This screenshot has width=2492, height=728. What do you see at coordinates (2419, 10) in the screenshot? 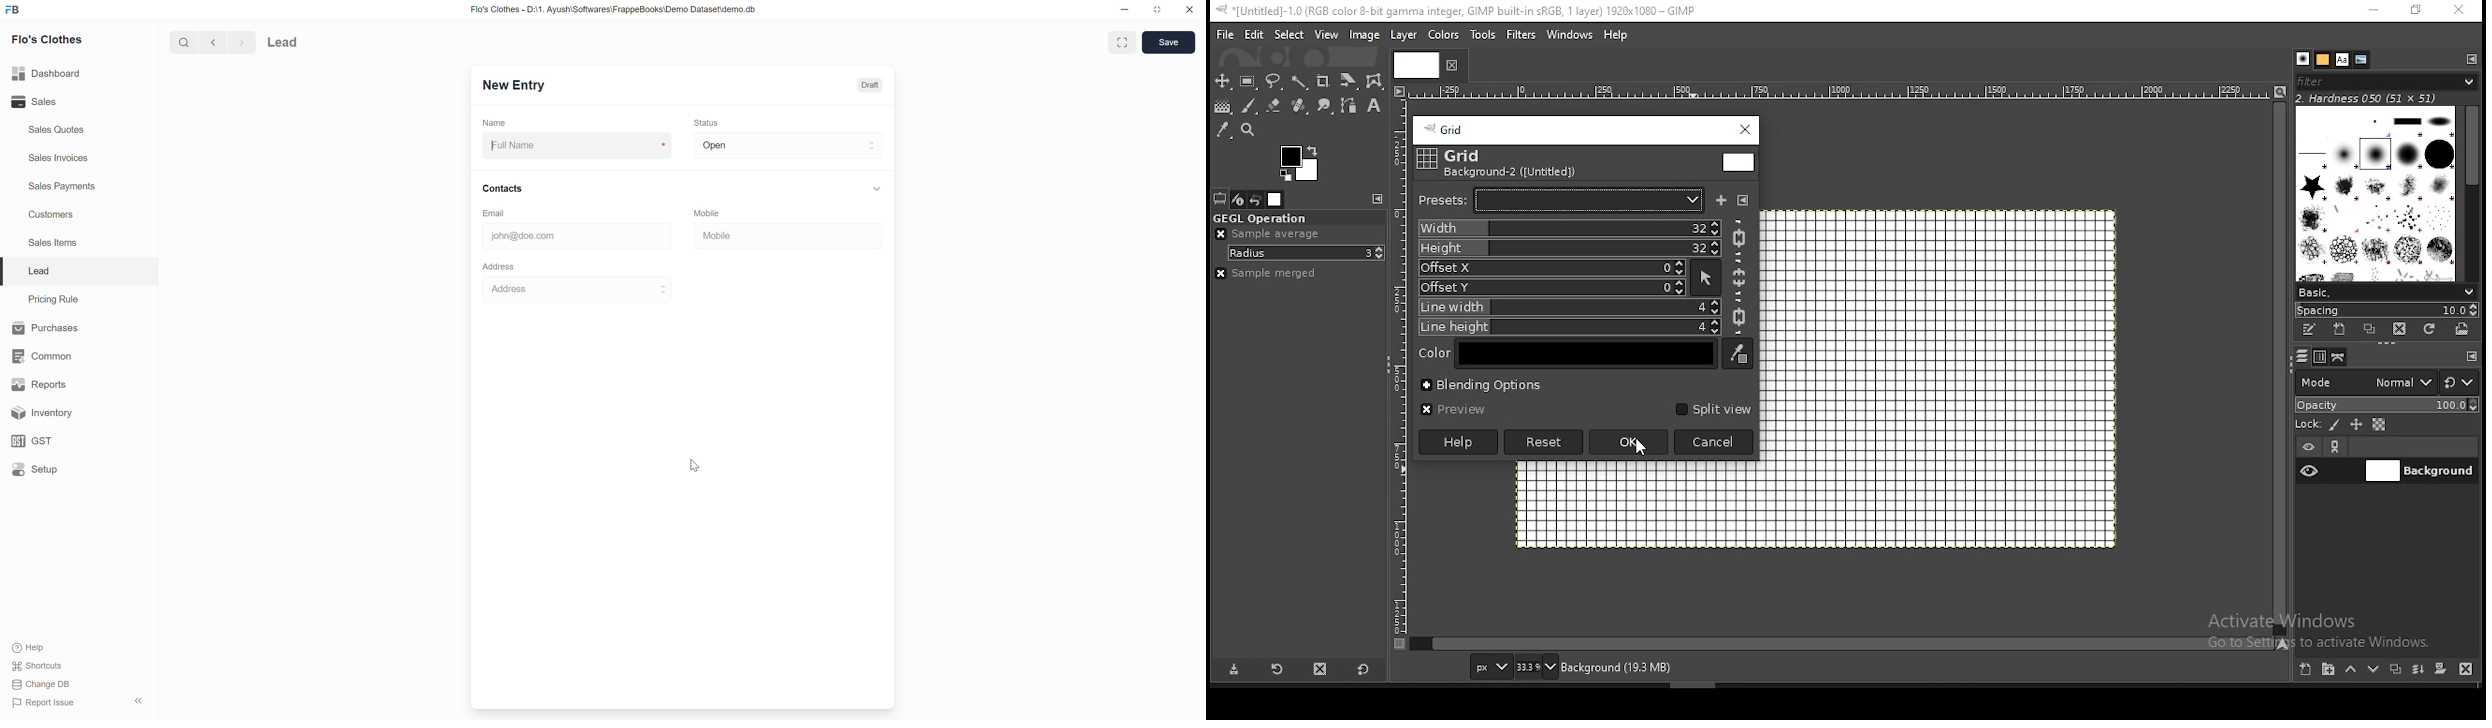
I see `restore` at bounding box center [2419, 10].